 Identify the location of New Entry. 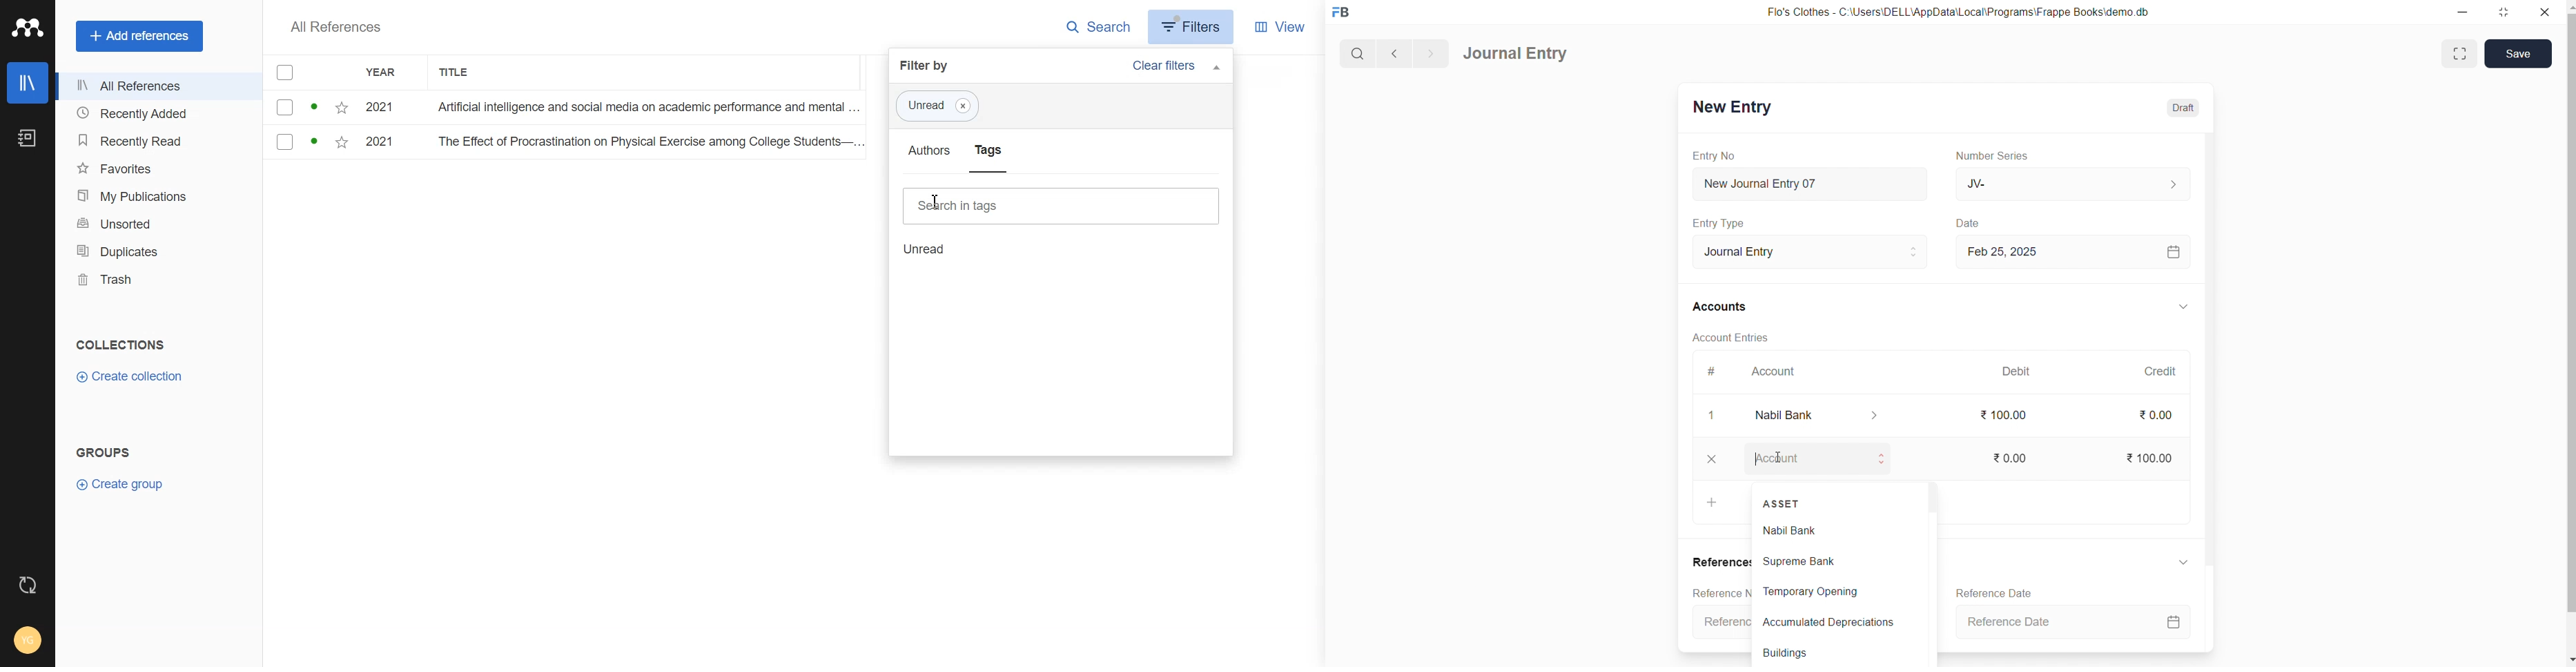
(1738, 107).